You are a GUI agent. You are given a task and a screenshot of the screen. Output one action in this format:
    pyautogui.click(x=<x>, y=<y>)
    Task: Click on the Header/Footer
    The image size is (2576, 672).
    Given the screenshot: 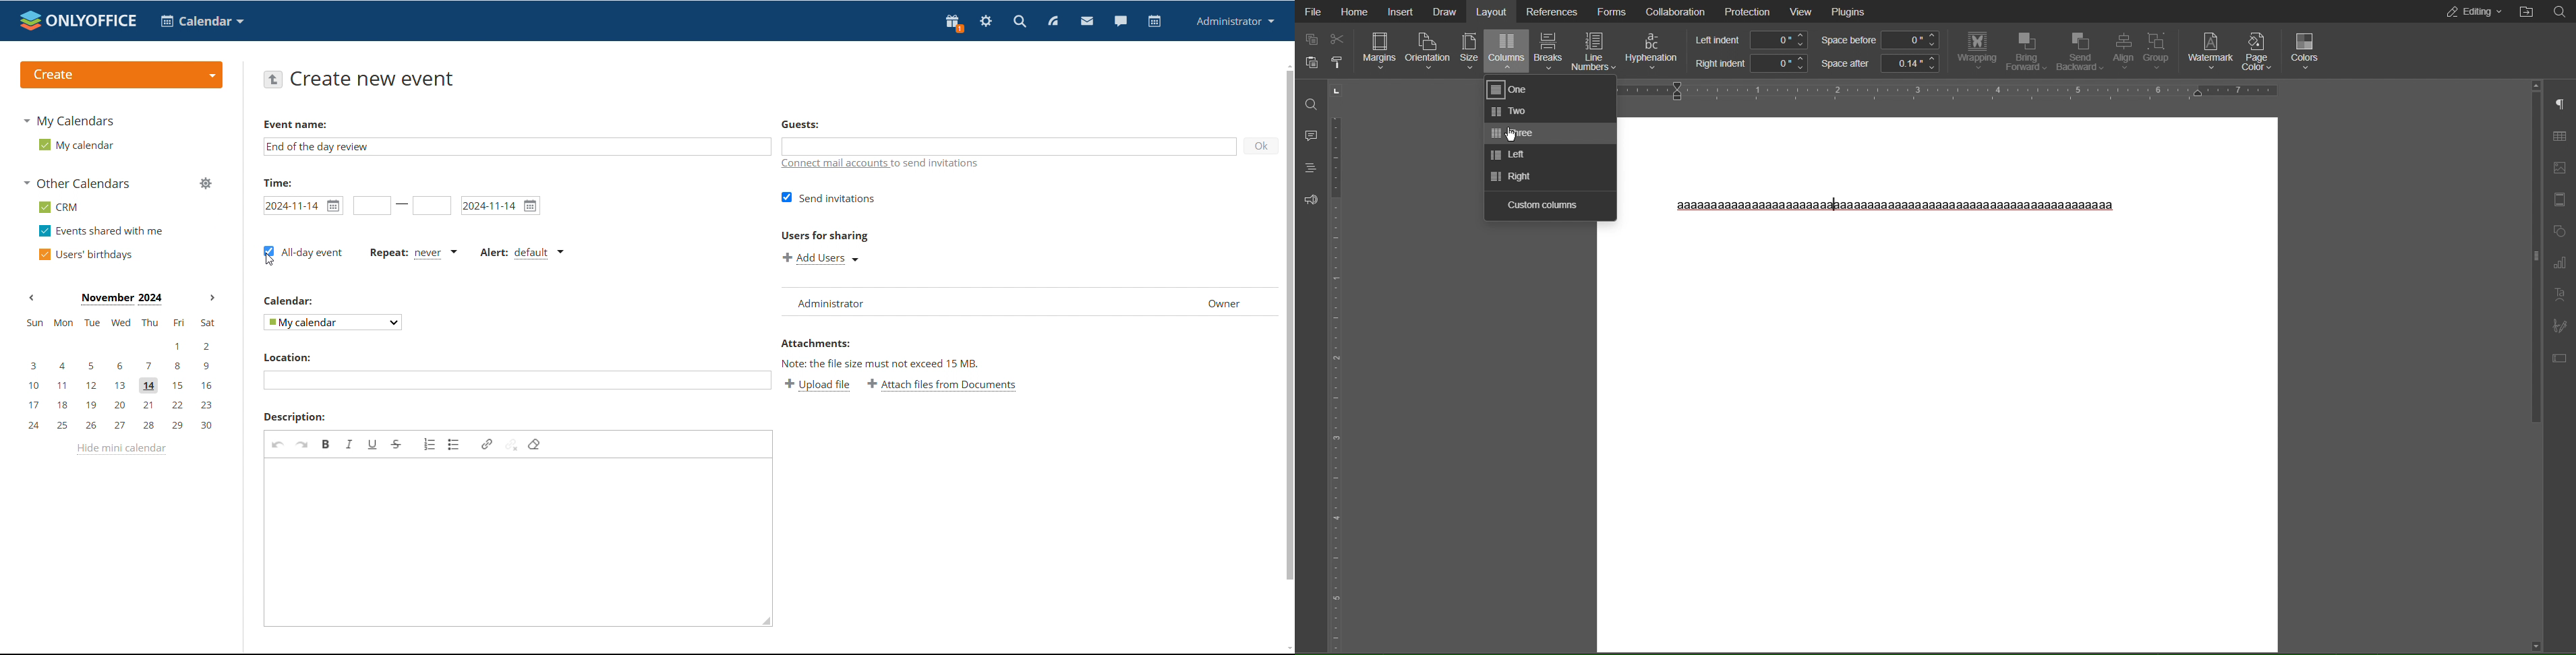 What is the action you would take?
    pyautogui.click(x=2561, y=199)
    